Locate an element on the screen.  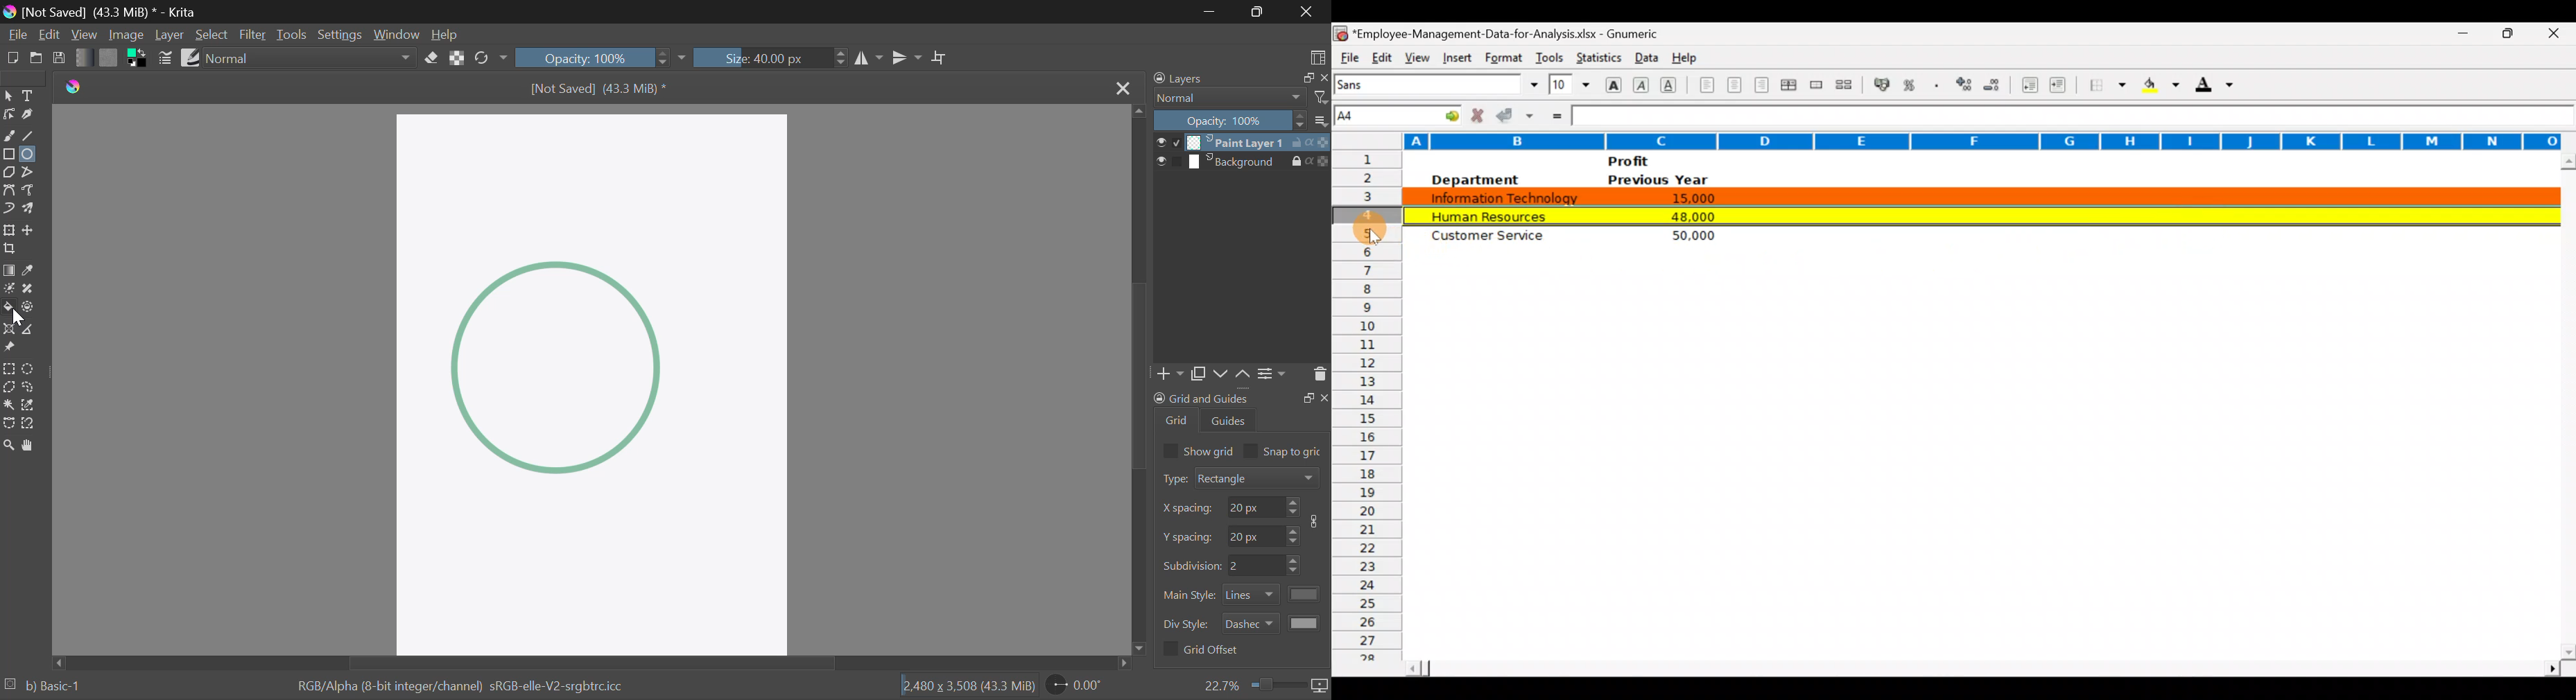
Formula bar is located at coordinates (2073, 115).